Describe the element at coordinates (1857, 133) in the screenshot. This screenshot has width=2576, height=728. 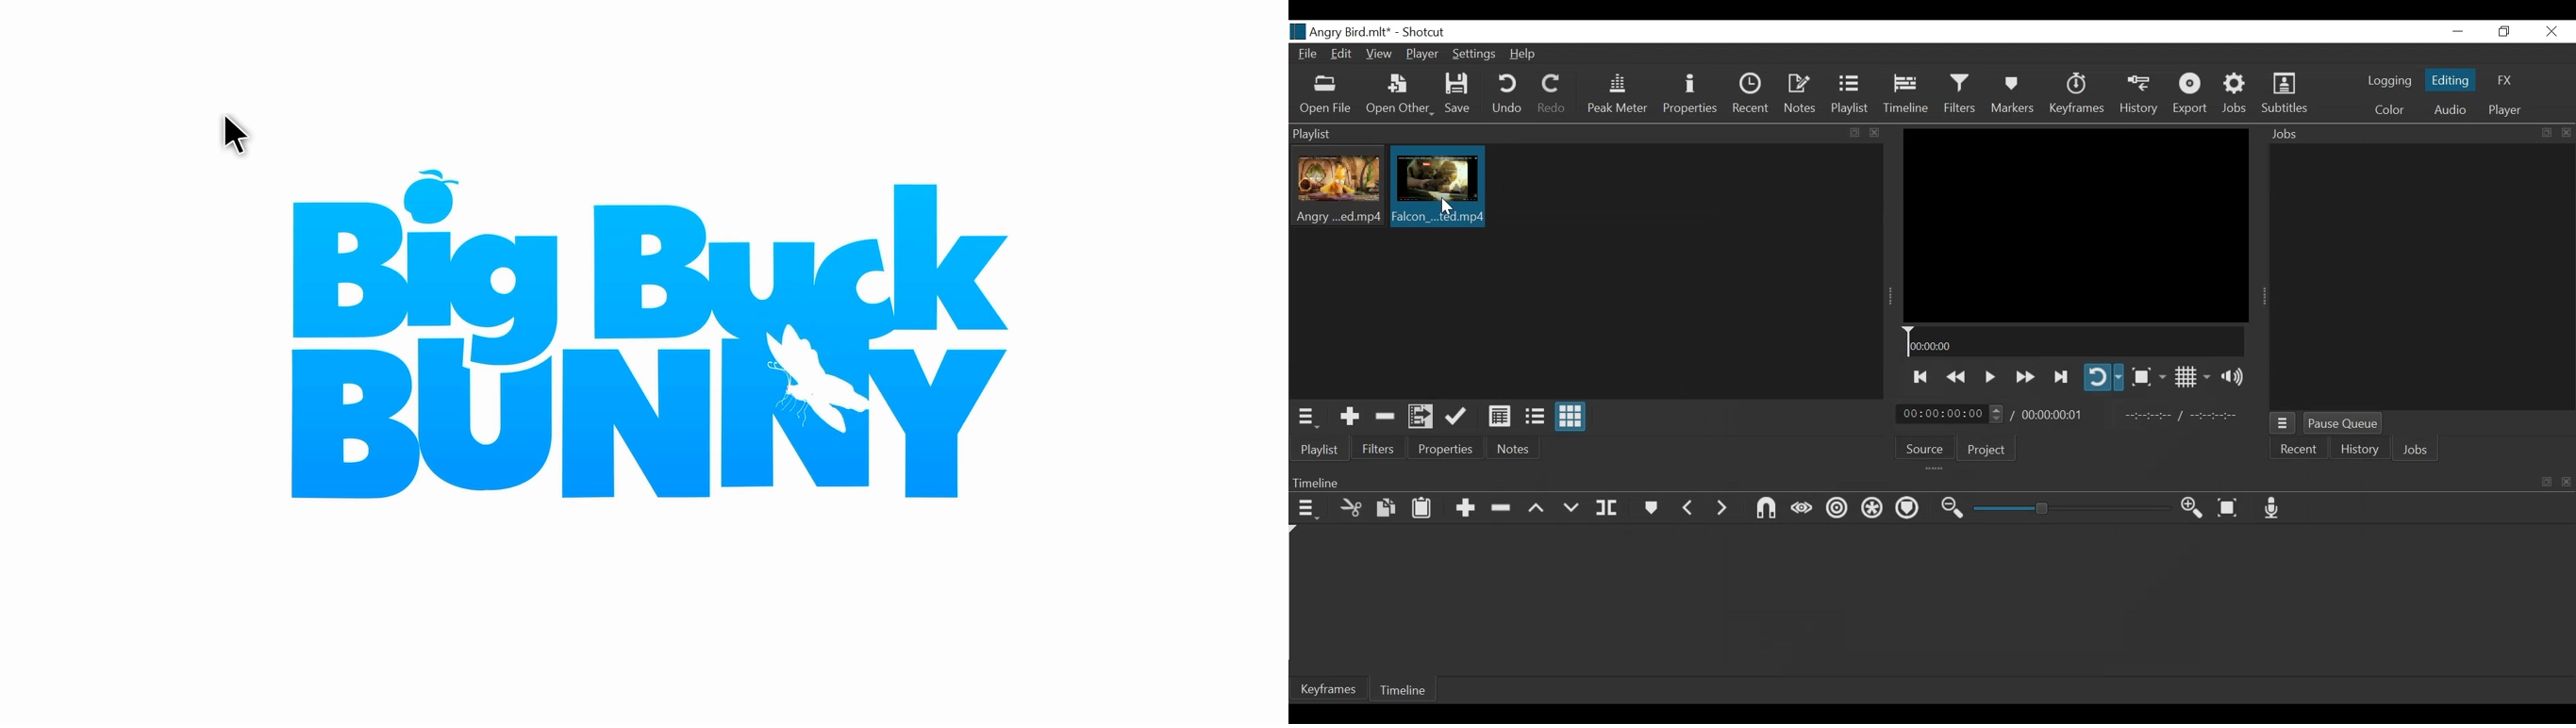
I see `copy` at that location.